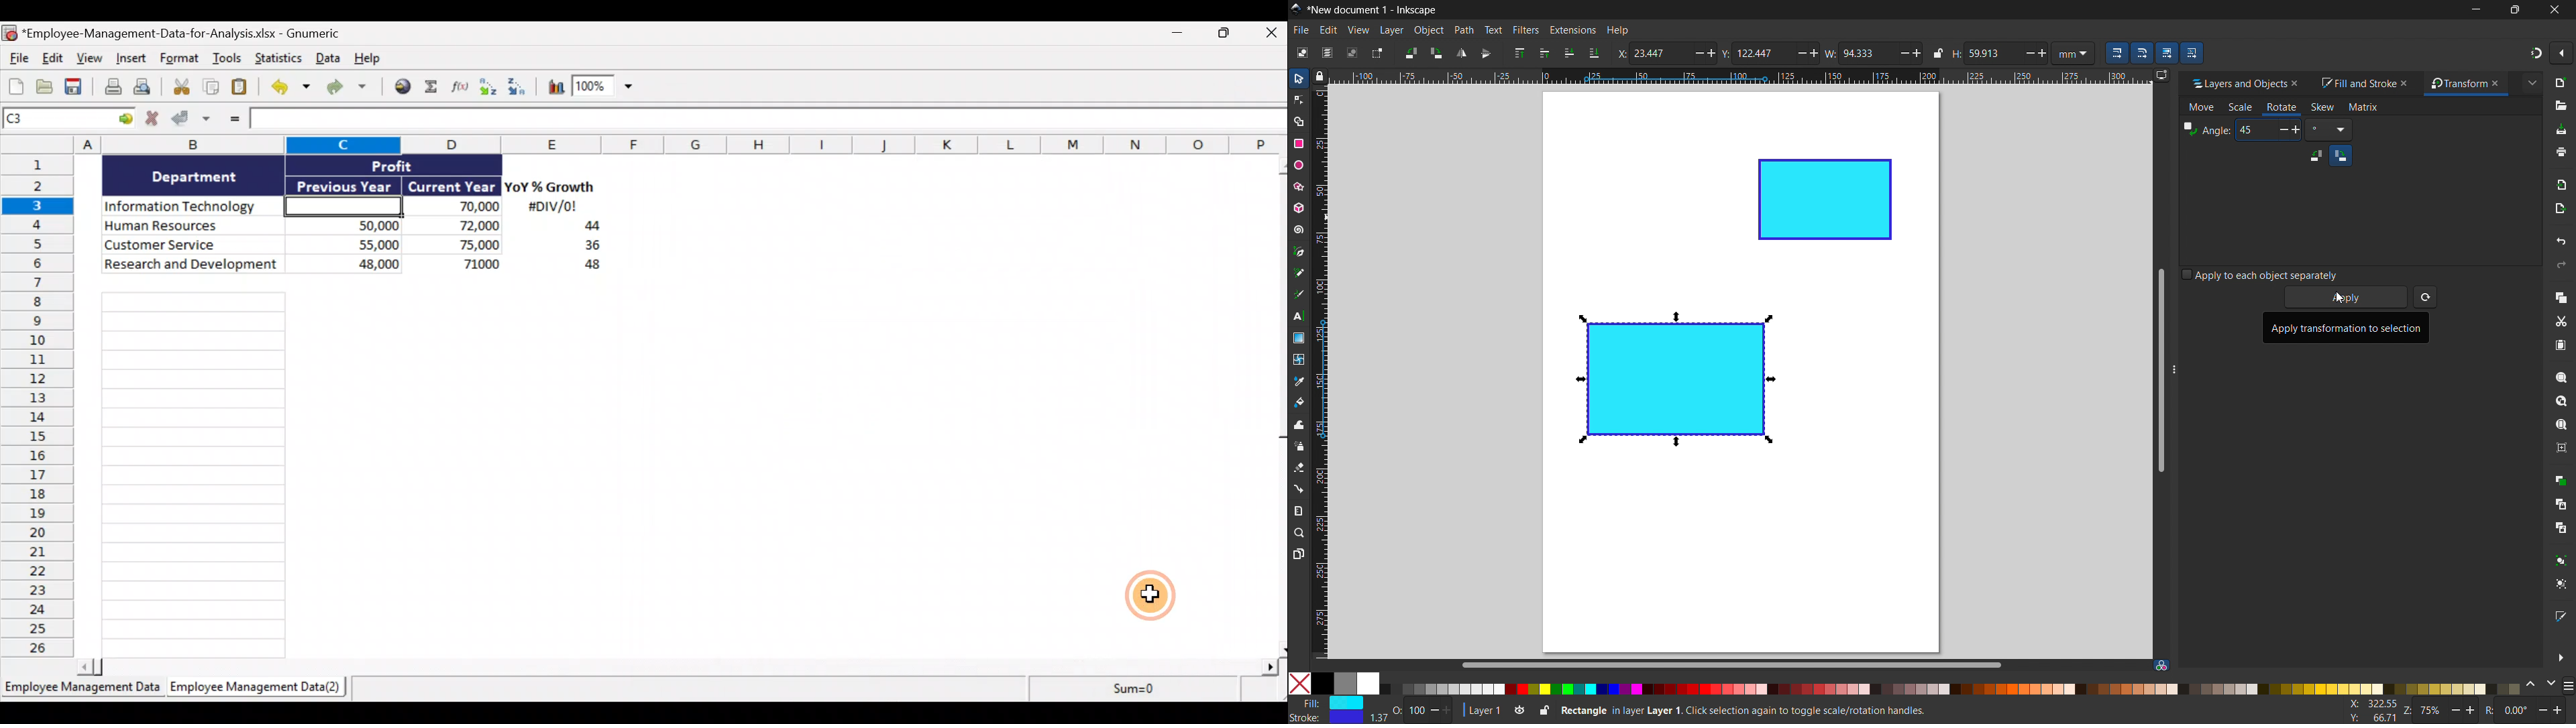  I want to click on Add/ increase, so click(1916, 52).